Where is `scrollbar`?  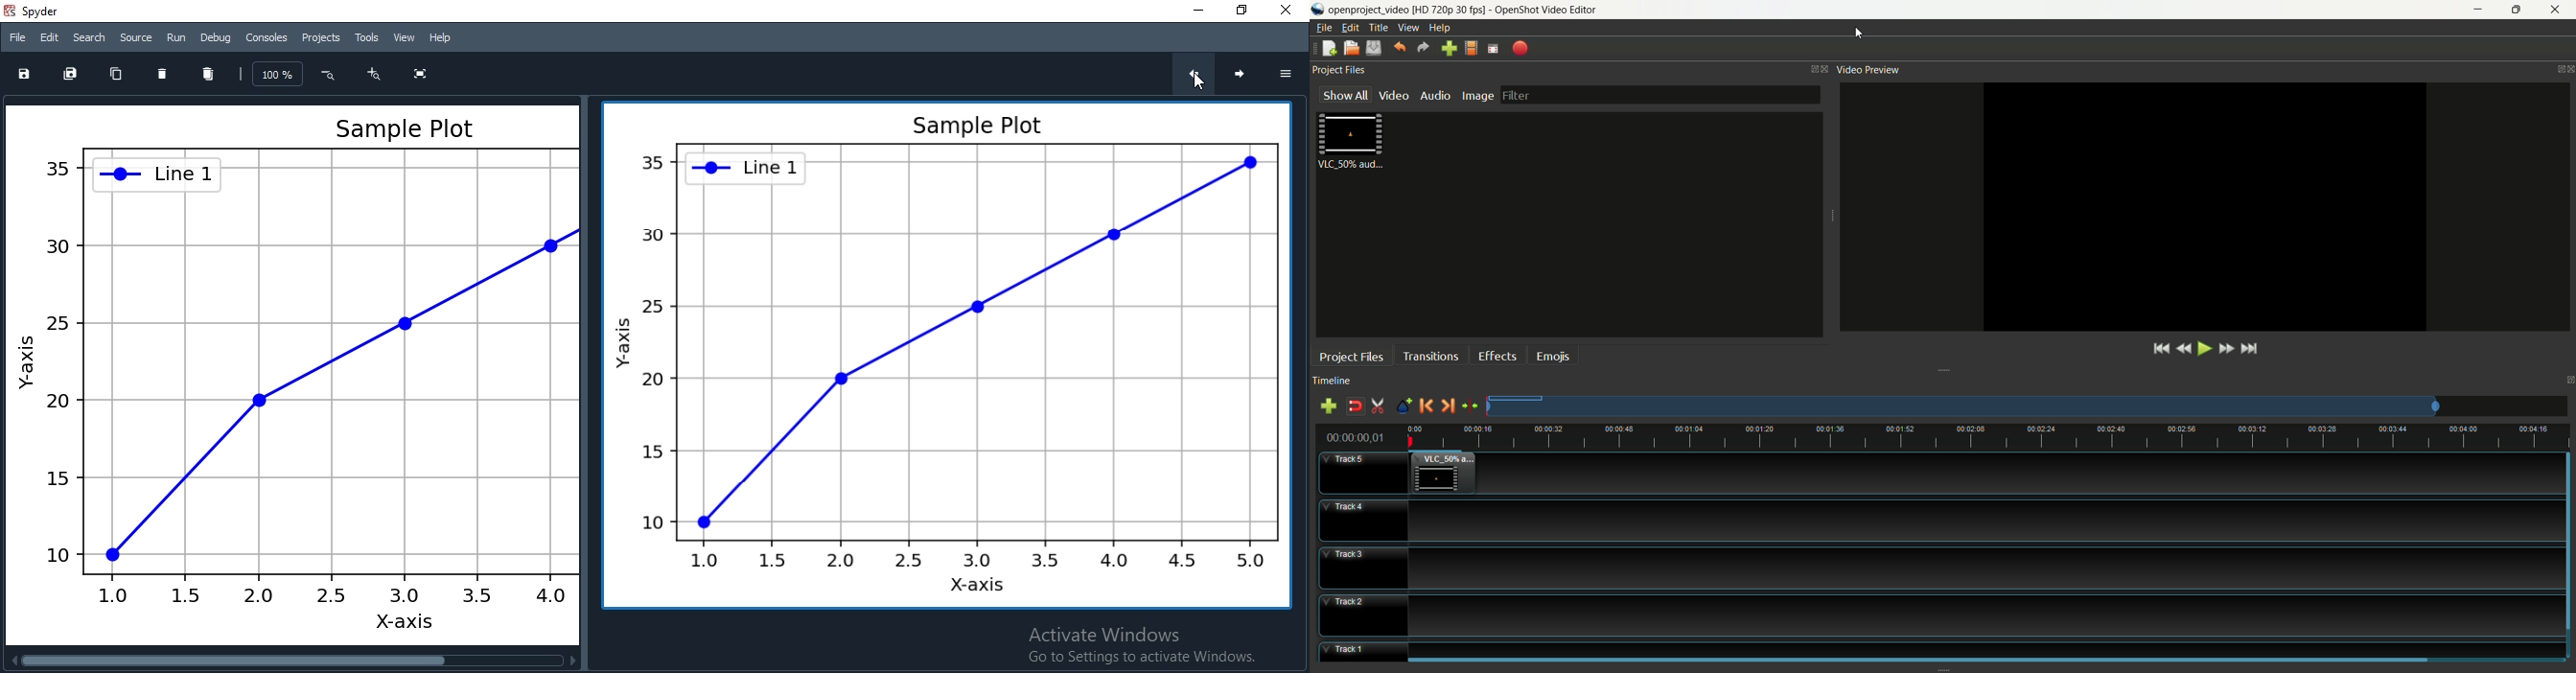 scrollbar is located at coordinates (1943, 660).